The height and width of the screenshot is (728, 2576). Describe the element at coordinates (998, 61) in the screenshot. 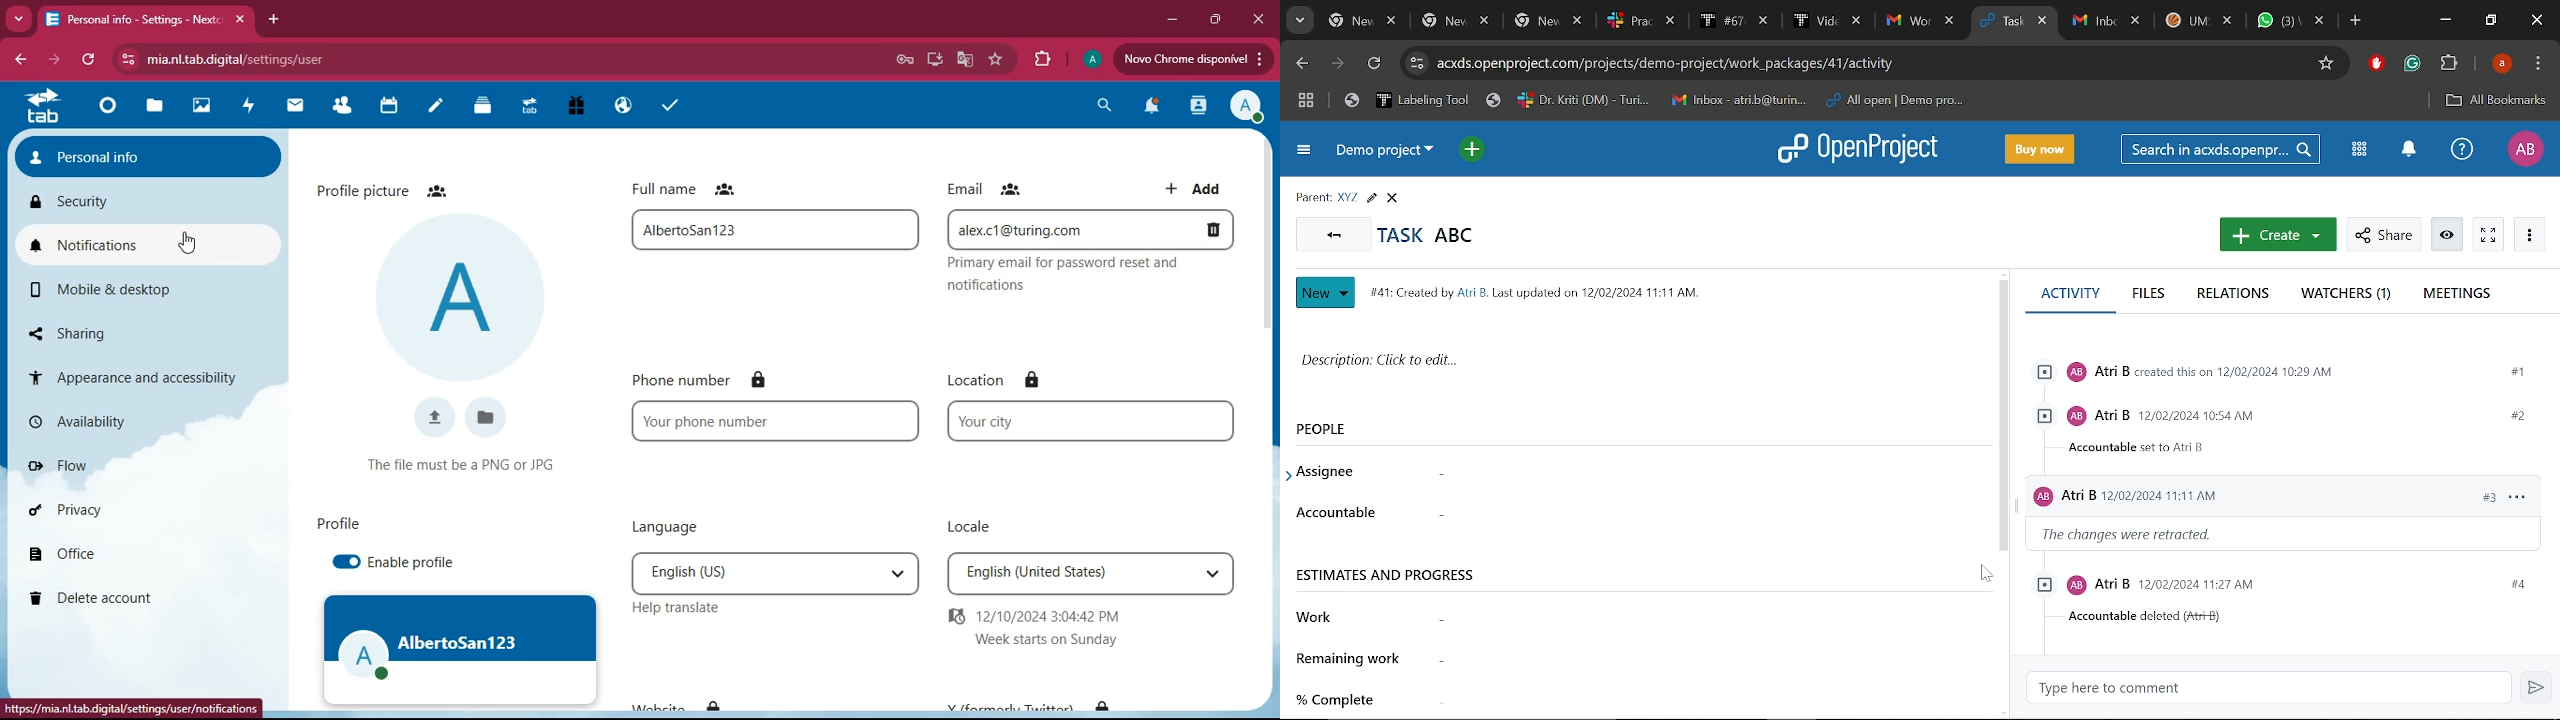

I see `favorites` at that location.